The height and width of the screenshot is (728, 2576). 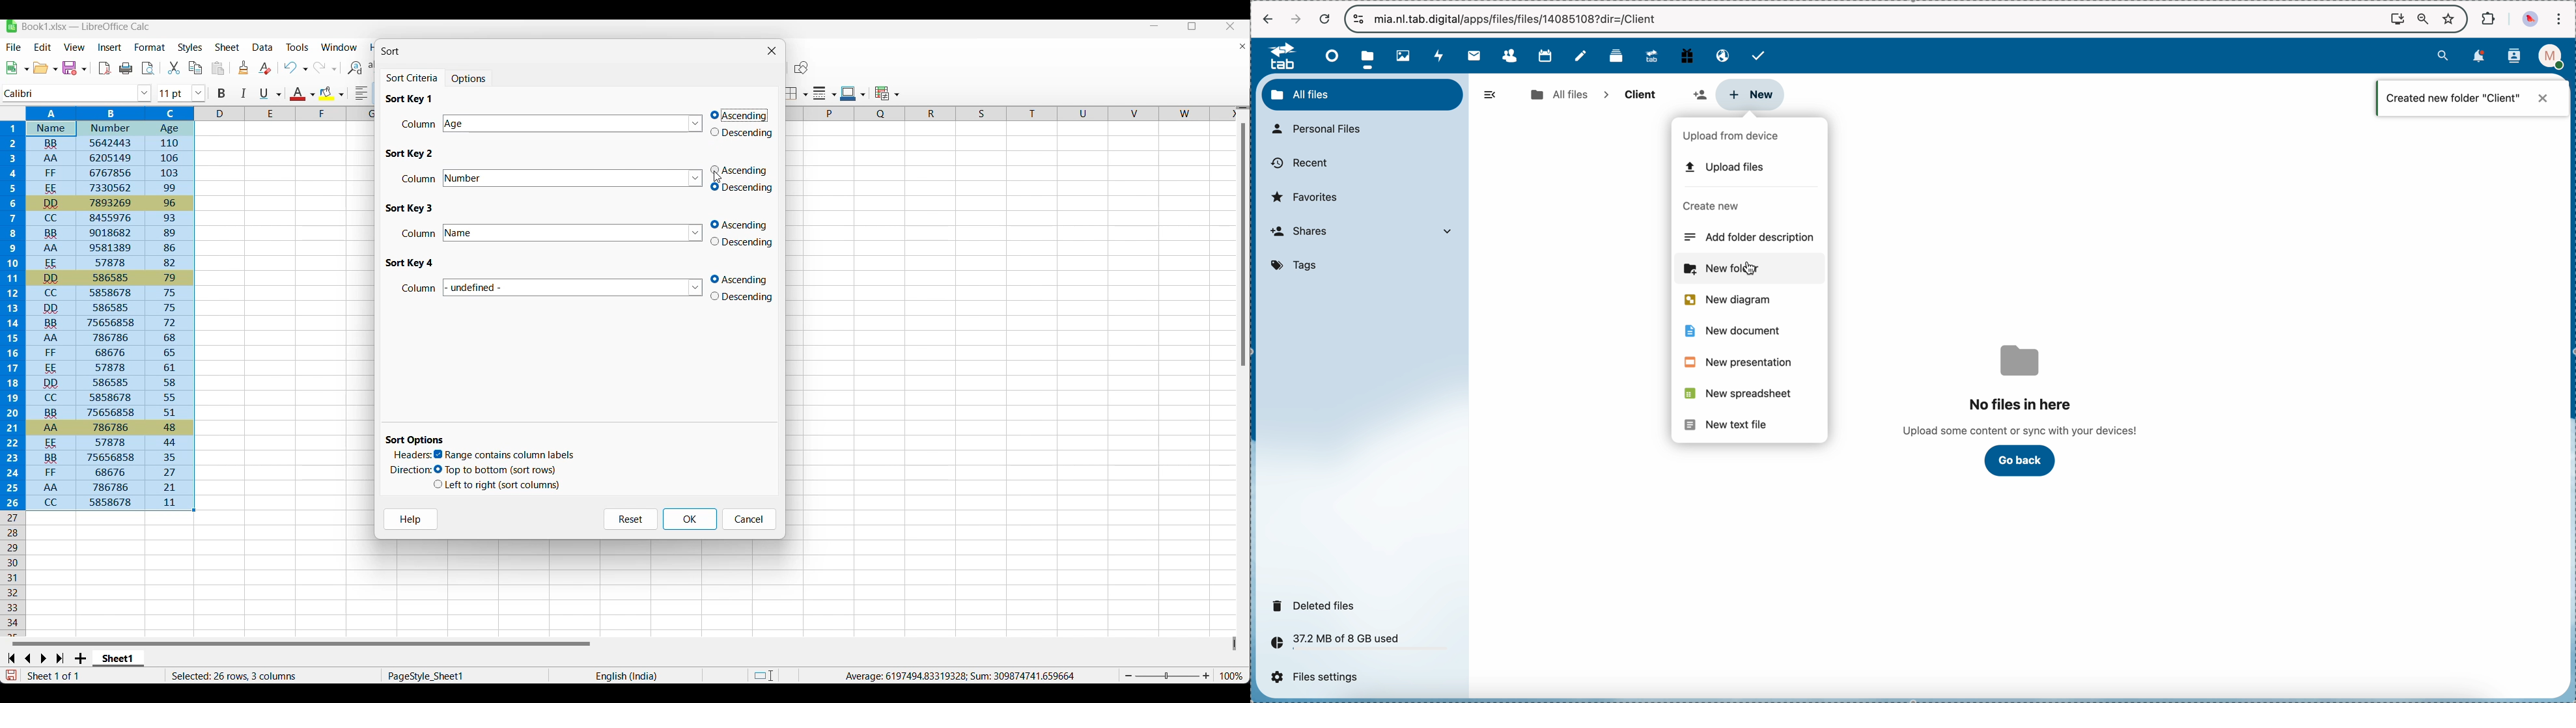 What do you see at coordinates (1473, 55) in the screenshot?
I see `mail` at bounding box center [1473, 55].